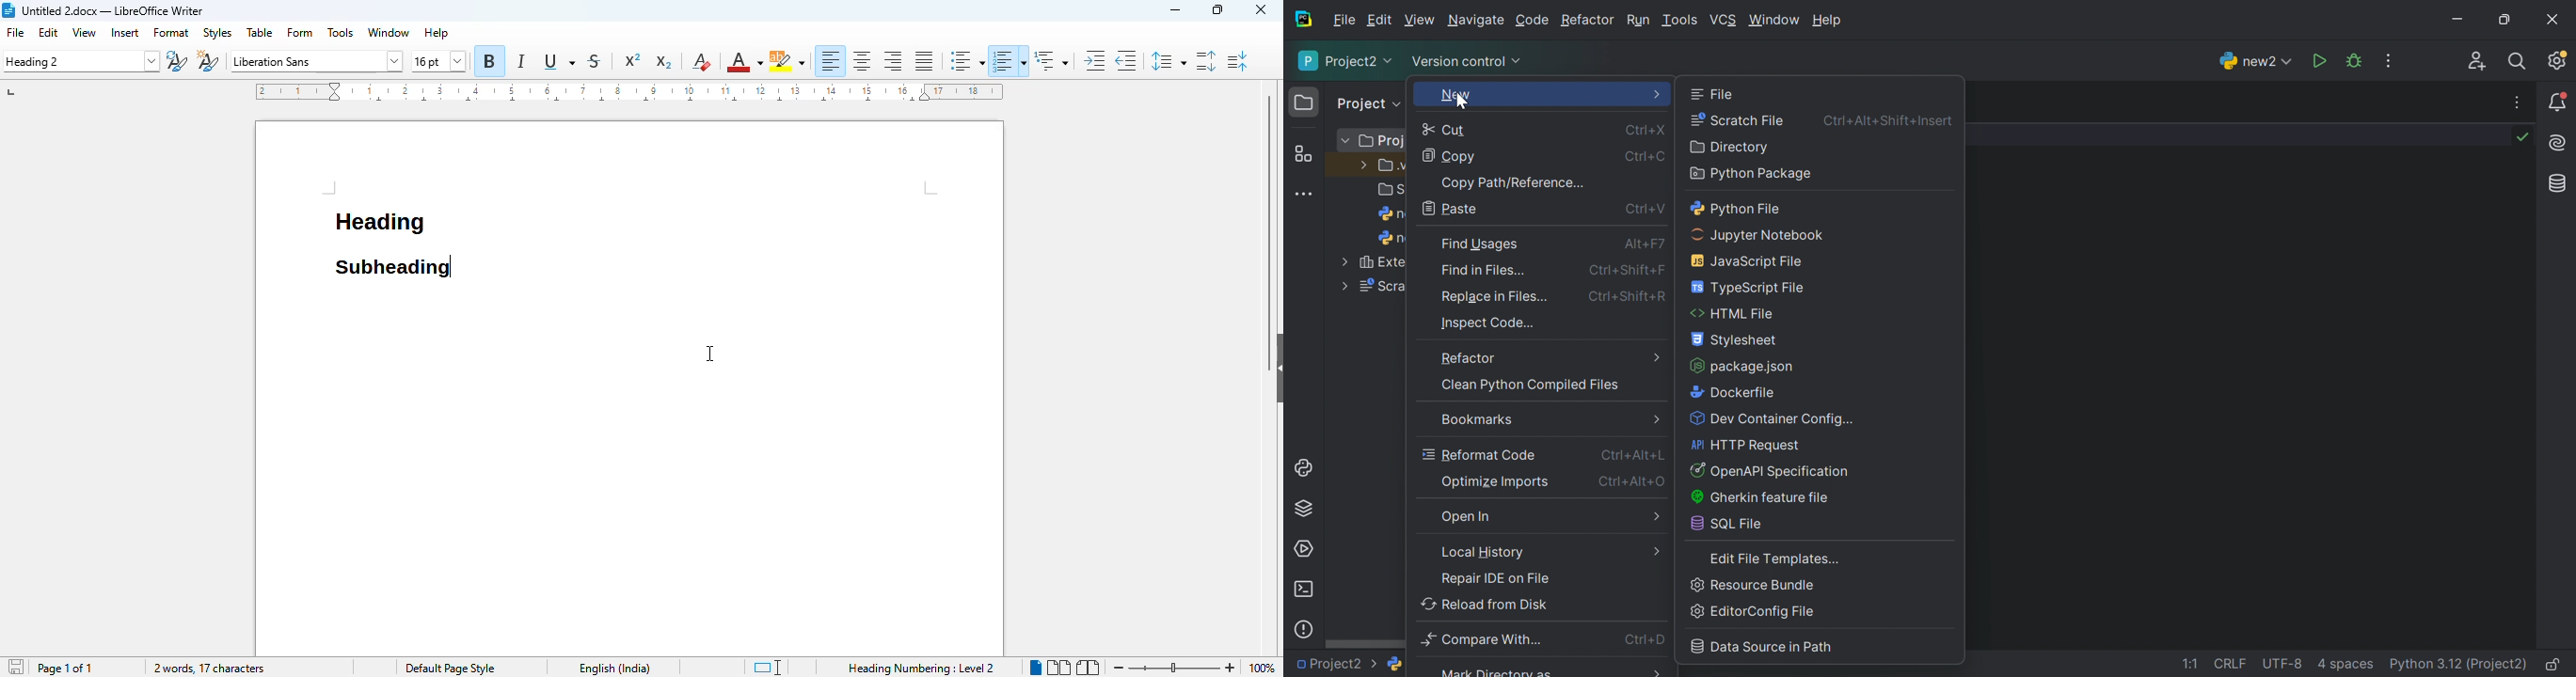  I want to click on Ctrl+Shift+R, so click(1629, 298).